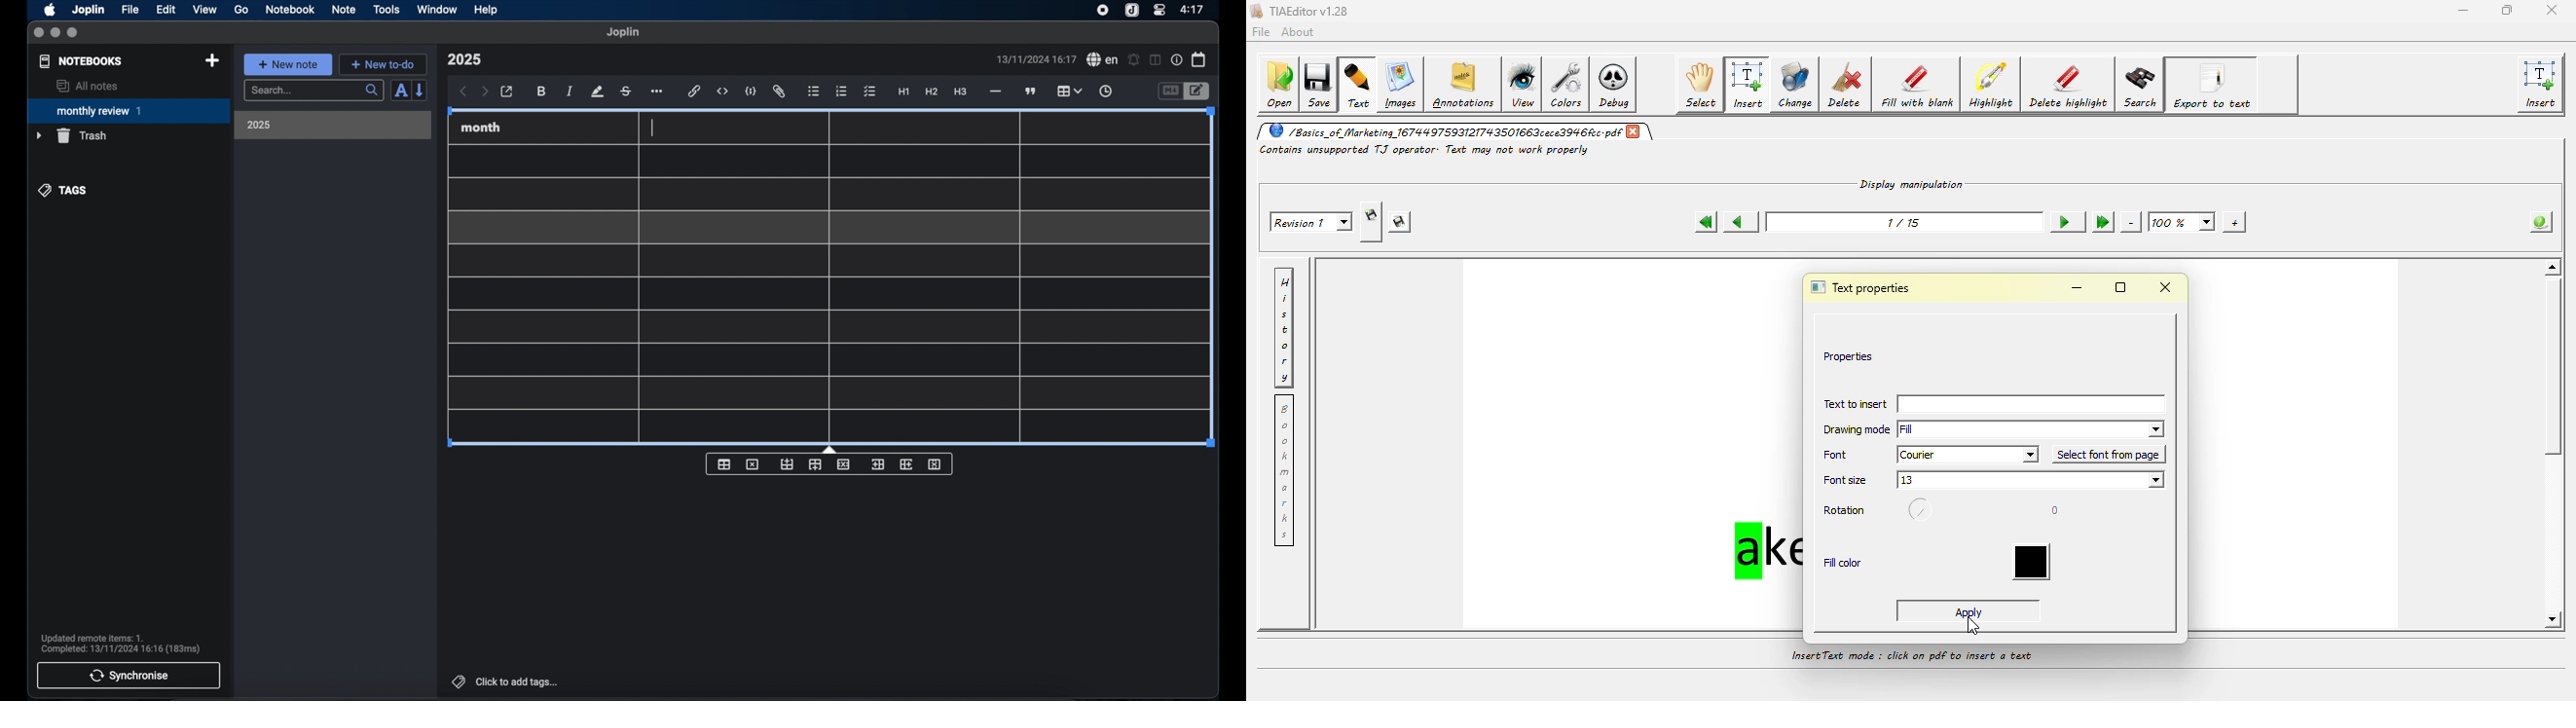 The image size is (2576, 728). I want to click on view, so click(204, 10).